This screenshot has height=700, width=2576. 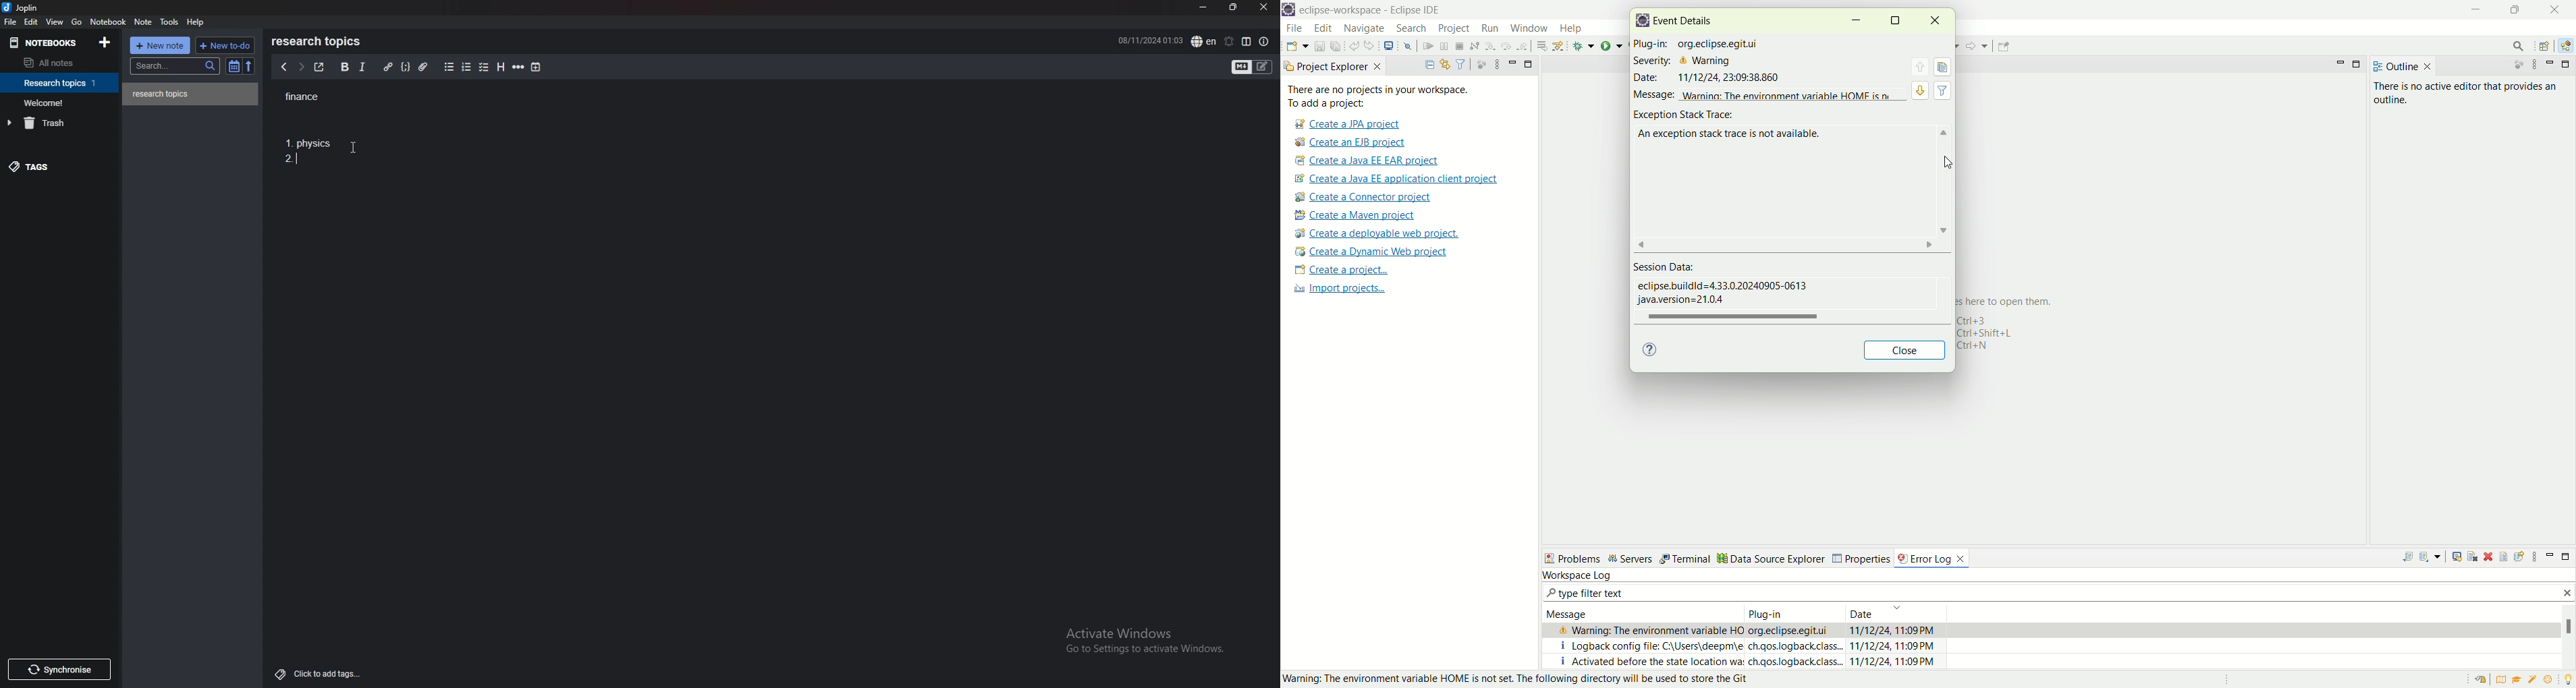 What do you see at coordinates (61, 83) in the screenshot?
I see `notebook` at bounding box center [61, 83].